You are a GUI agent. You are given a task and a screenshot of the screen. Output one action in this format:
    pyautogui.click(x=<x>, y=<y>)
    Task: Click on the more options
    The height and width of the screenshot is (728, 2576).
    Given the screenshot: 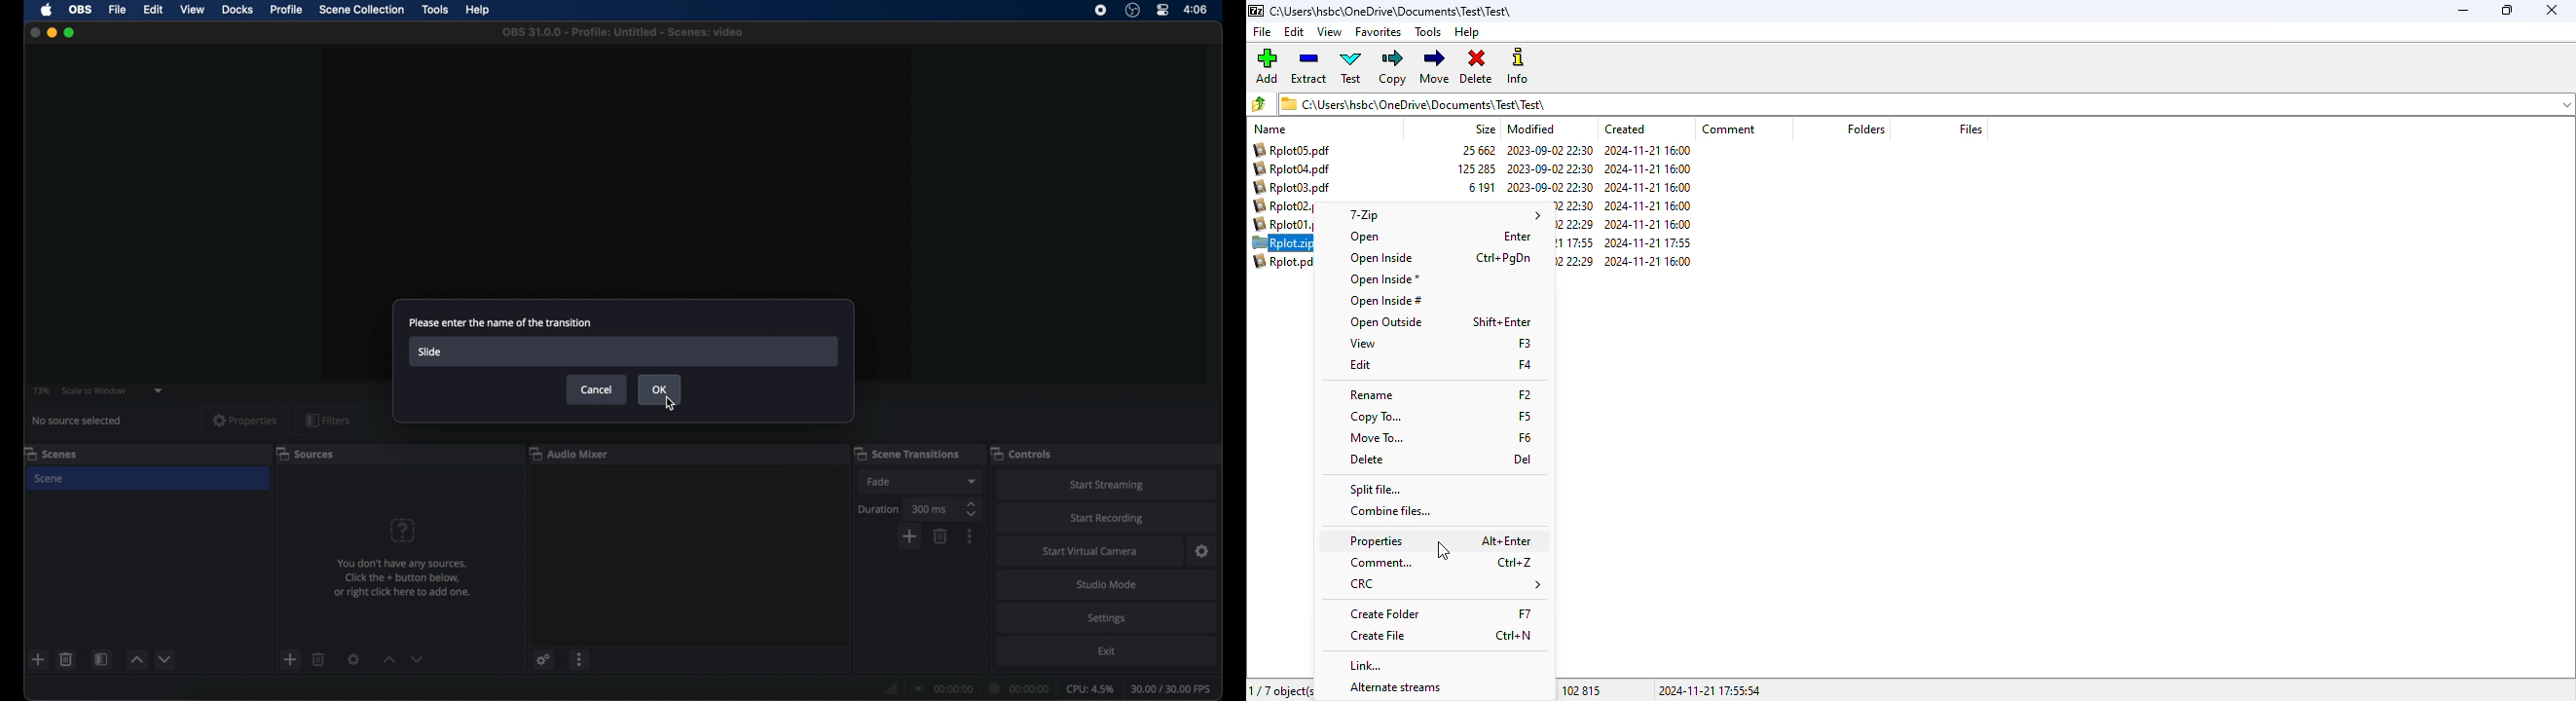 What is the action you would take?
    pyautogui.click(x=580, y=659)
    